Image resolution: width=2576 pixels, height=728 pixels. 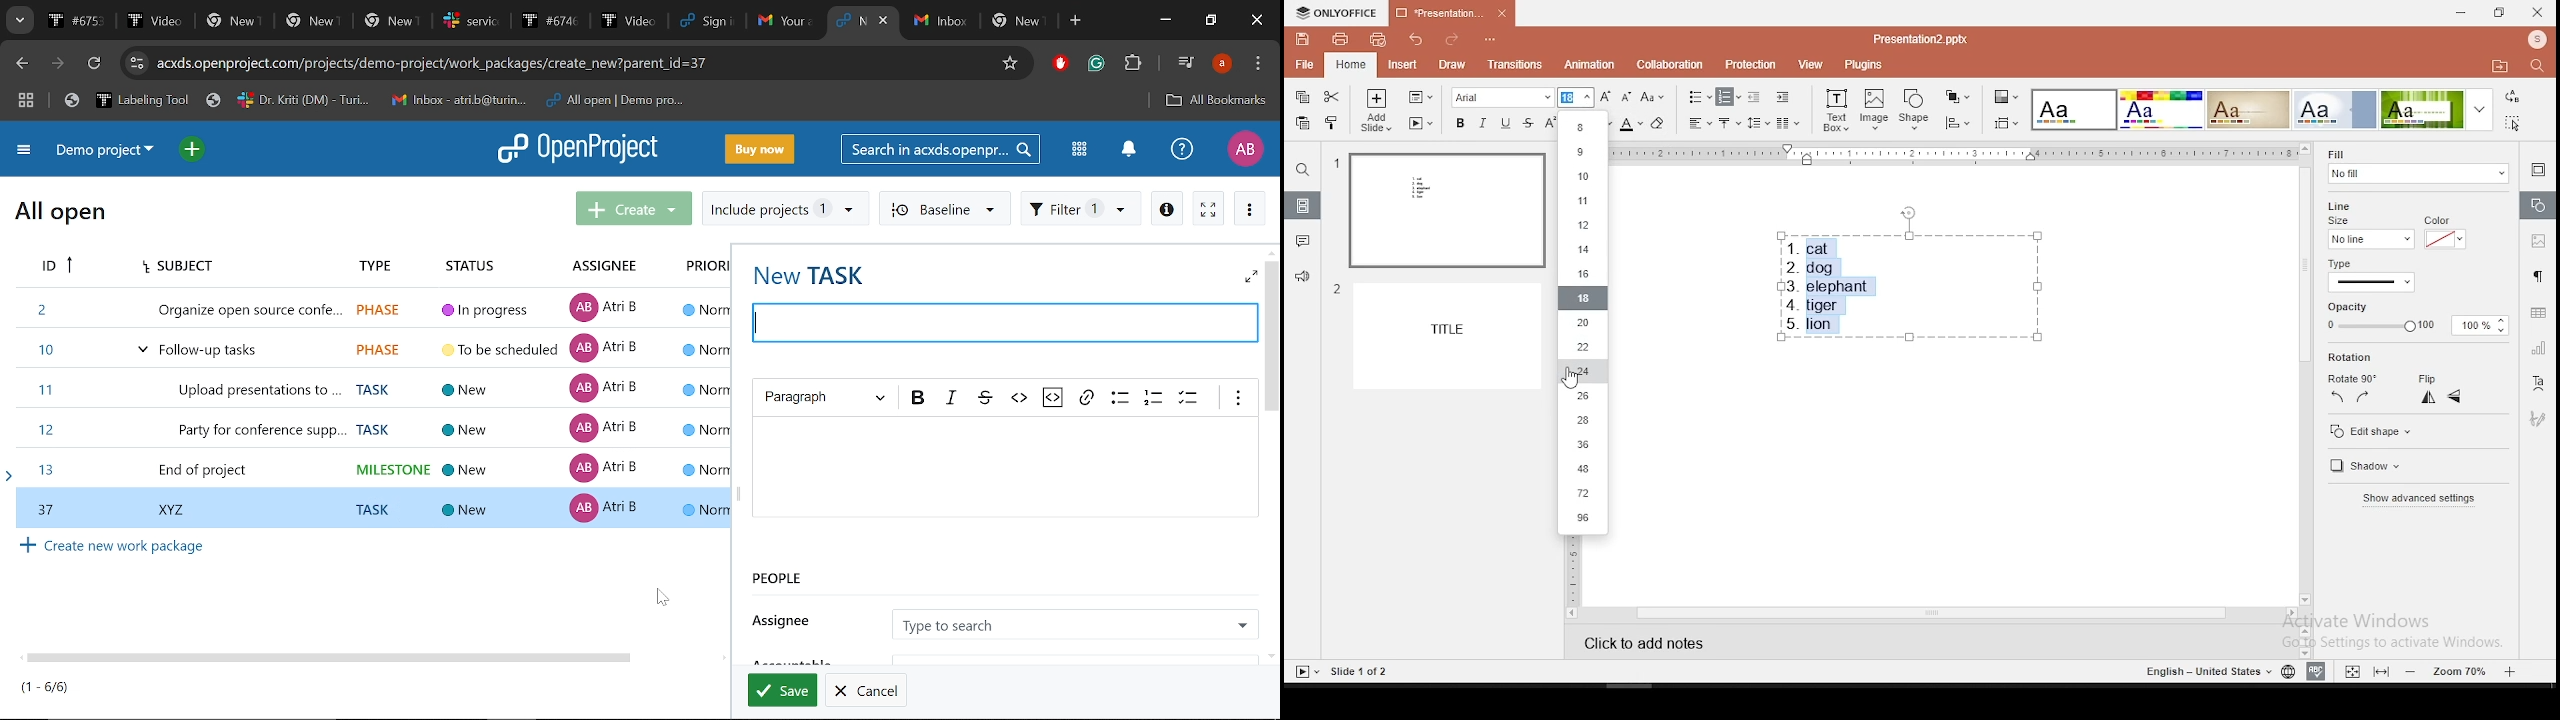 I want to click on decrease indent, so click(x=1754, y=97).